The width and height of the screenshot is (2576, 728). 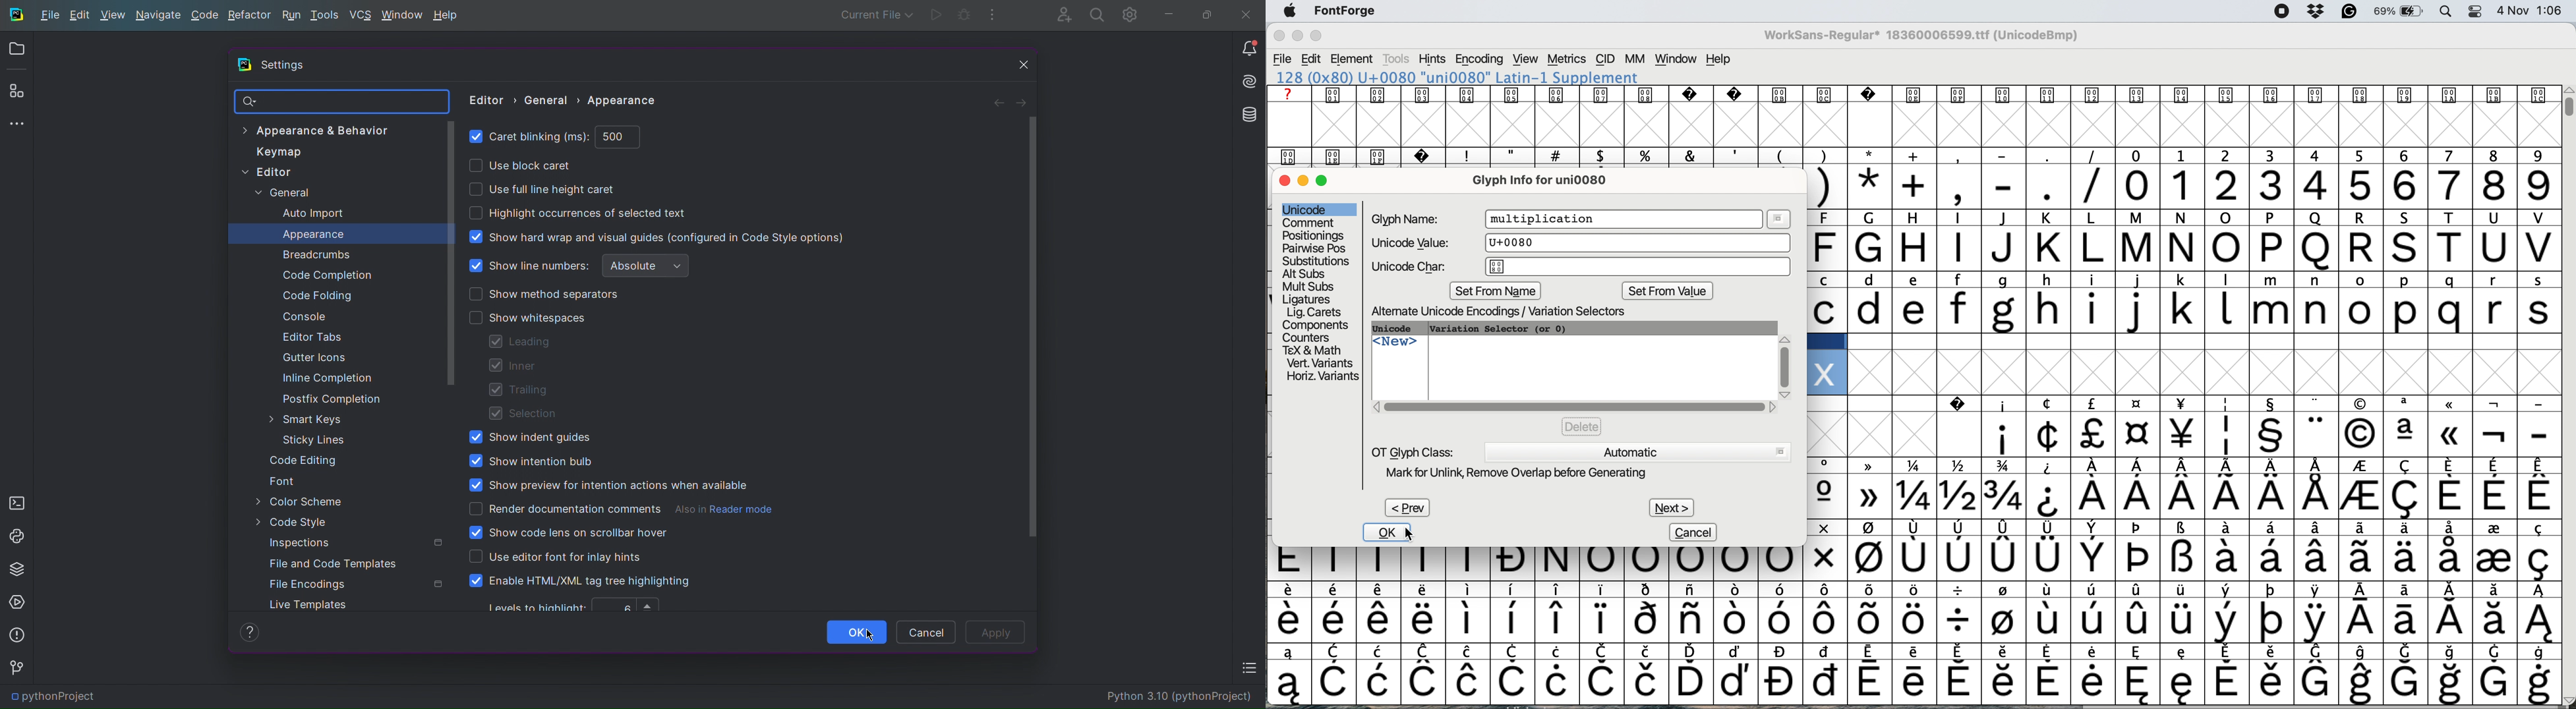 I want to click on help, so click(x=1720, y=60).